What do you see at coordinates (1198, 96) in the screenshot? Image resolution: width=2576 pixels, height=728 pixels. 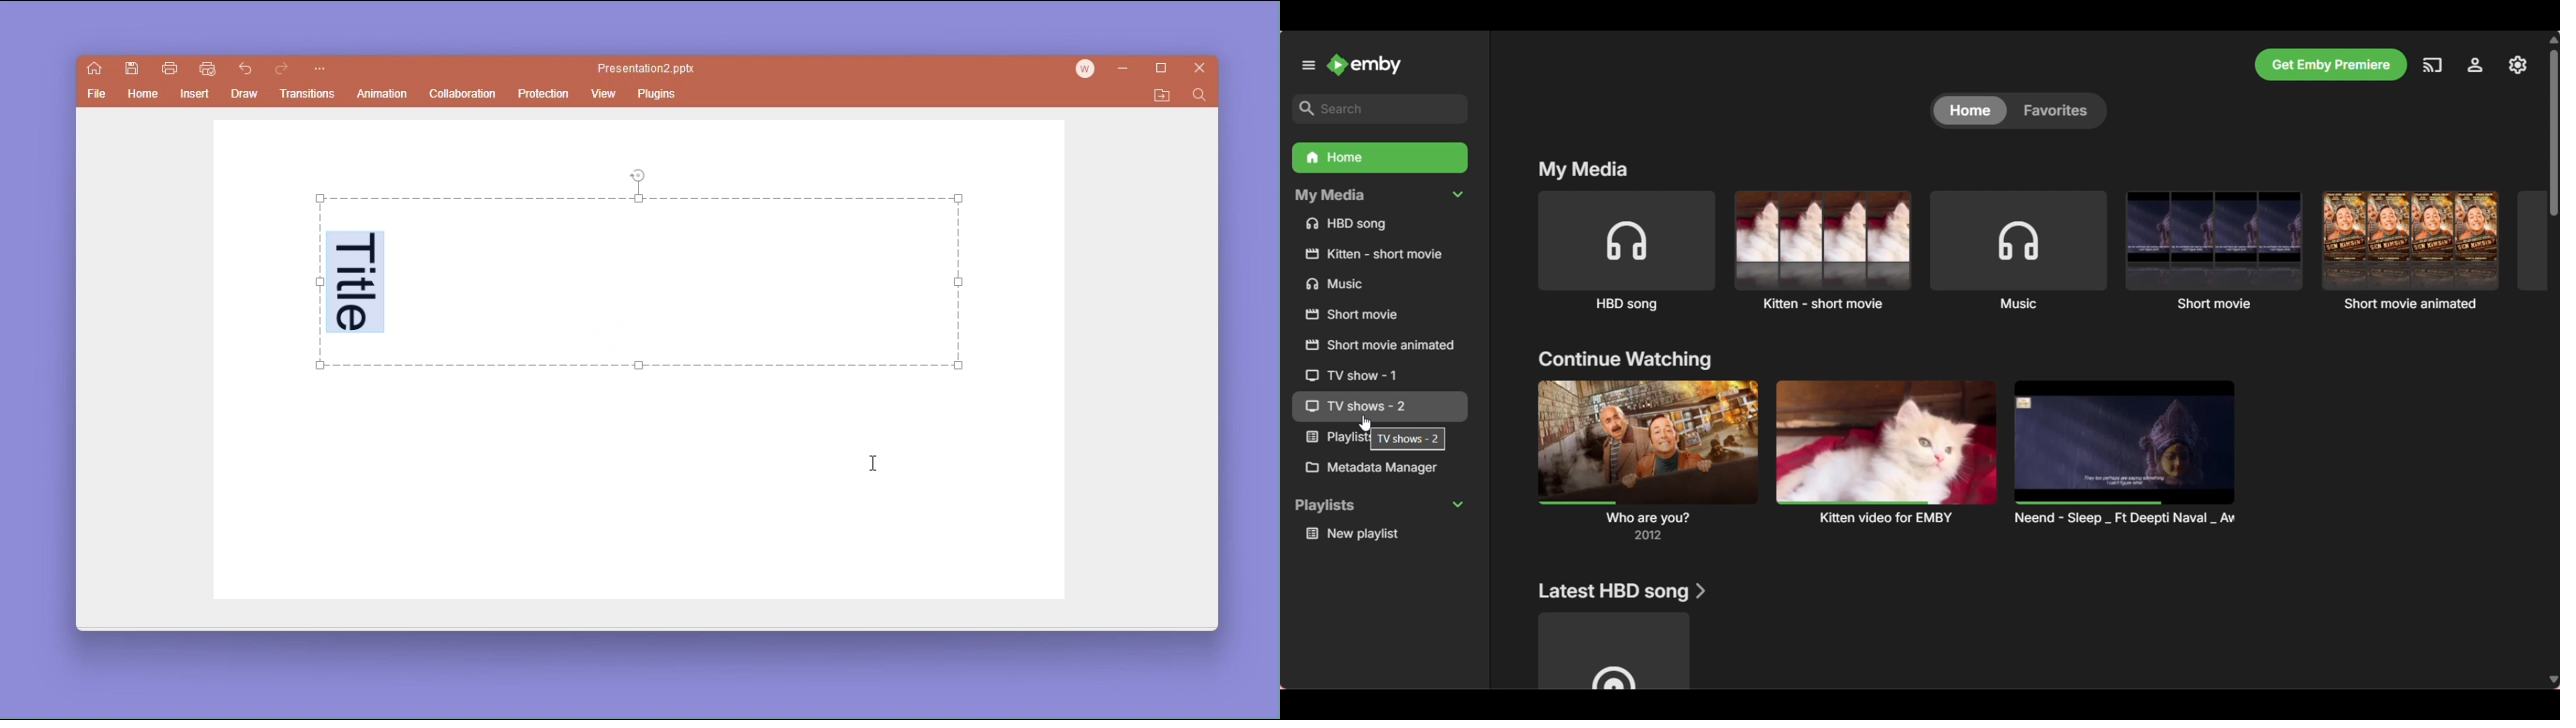 I see `find` at bounding box center [1198, 96].